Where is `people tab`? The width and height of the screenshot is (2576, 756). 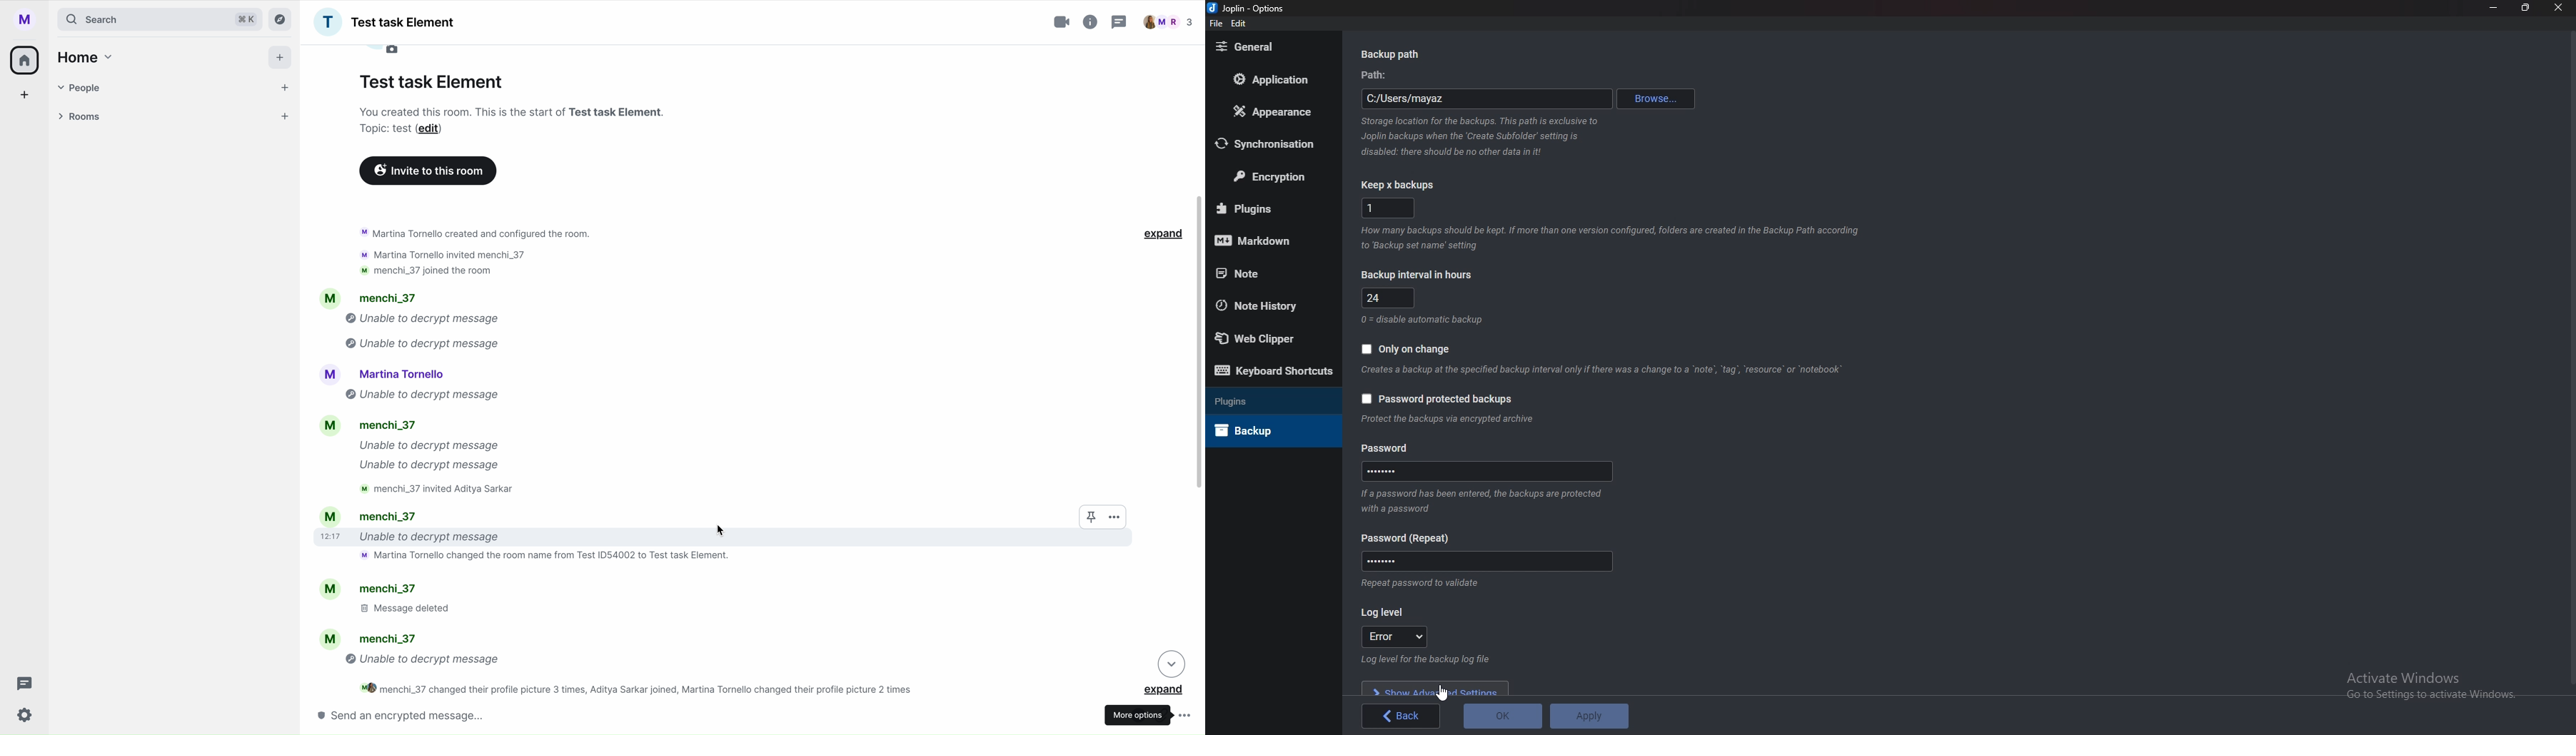
people tab is located at coordinates (175, 88).